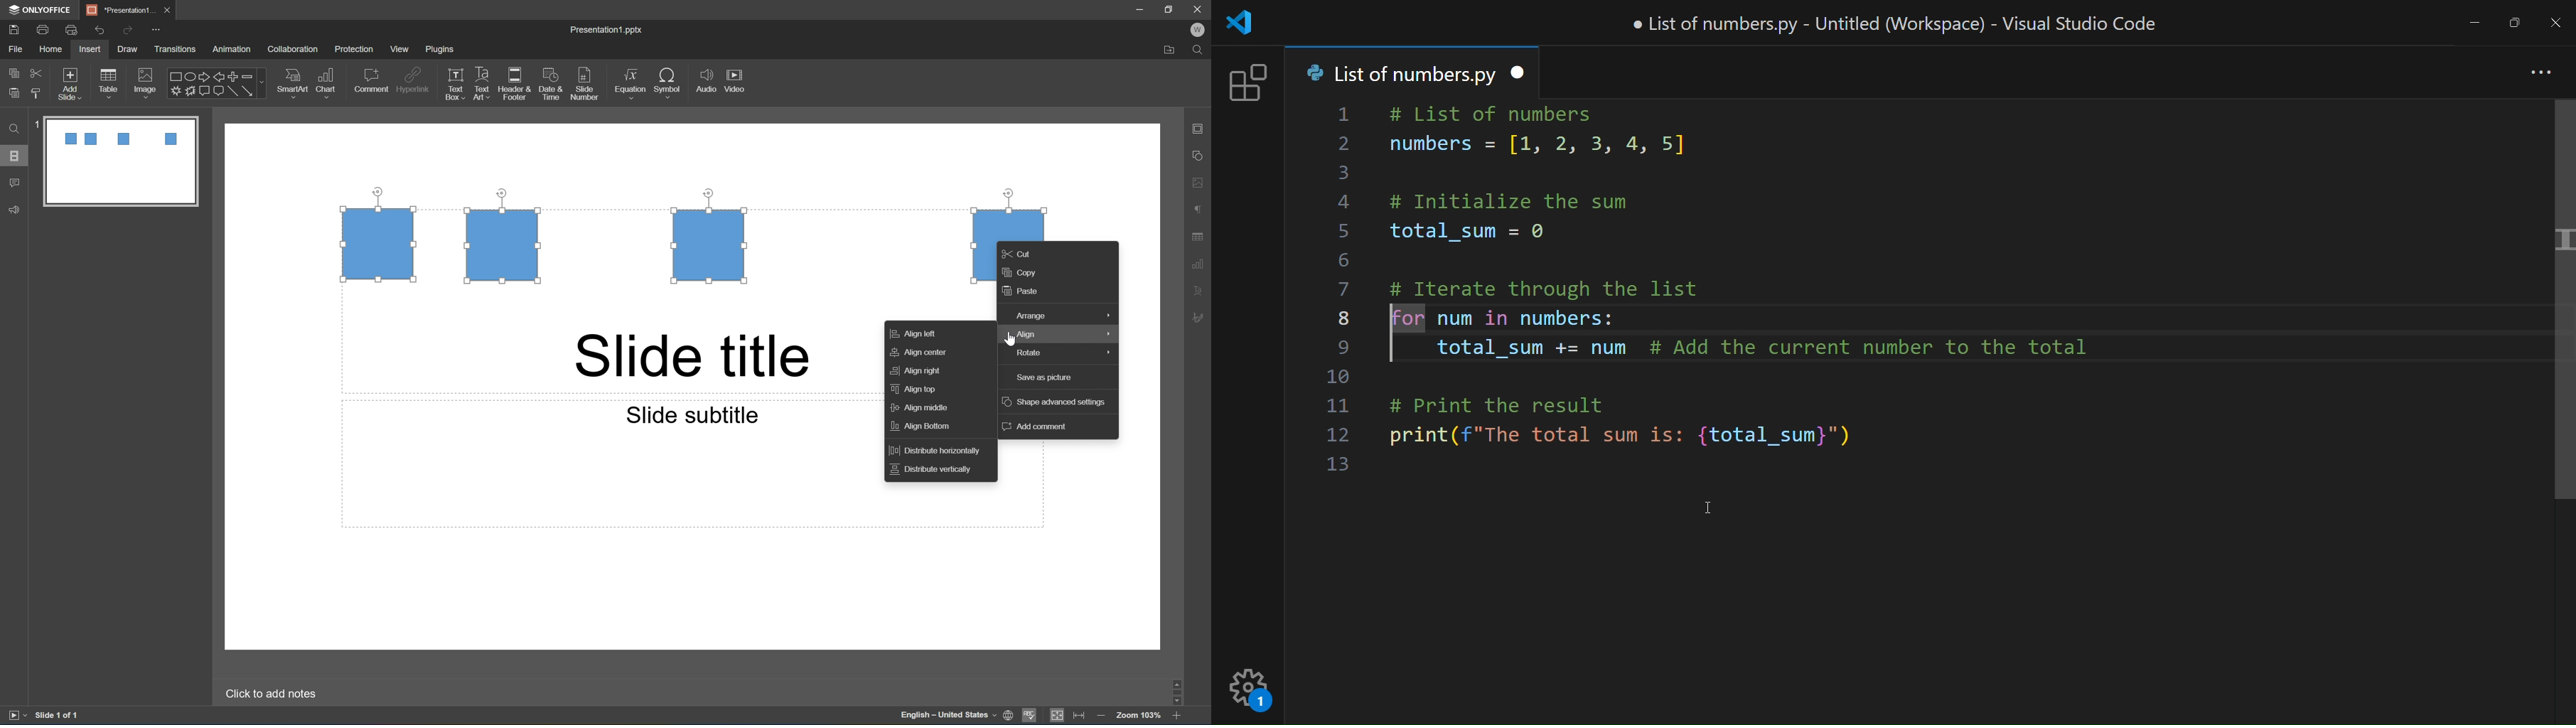 This screenshot has width=2576, height=728. What do you see at coordinates (112, 81) in the screenshot?
I see `table` at bounding box center [112, 81].